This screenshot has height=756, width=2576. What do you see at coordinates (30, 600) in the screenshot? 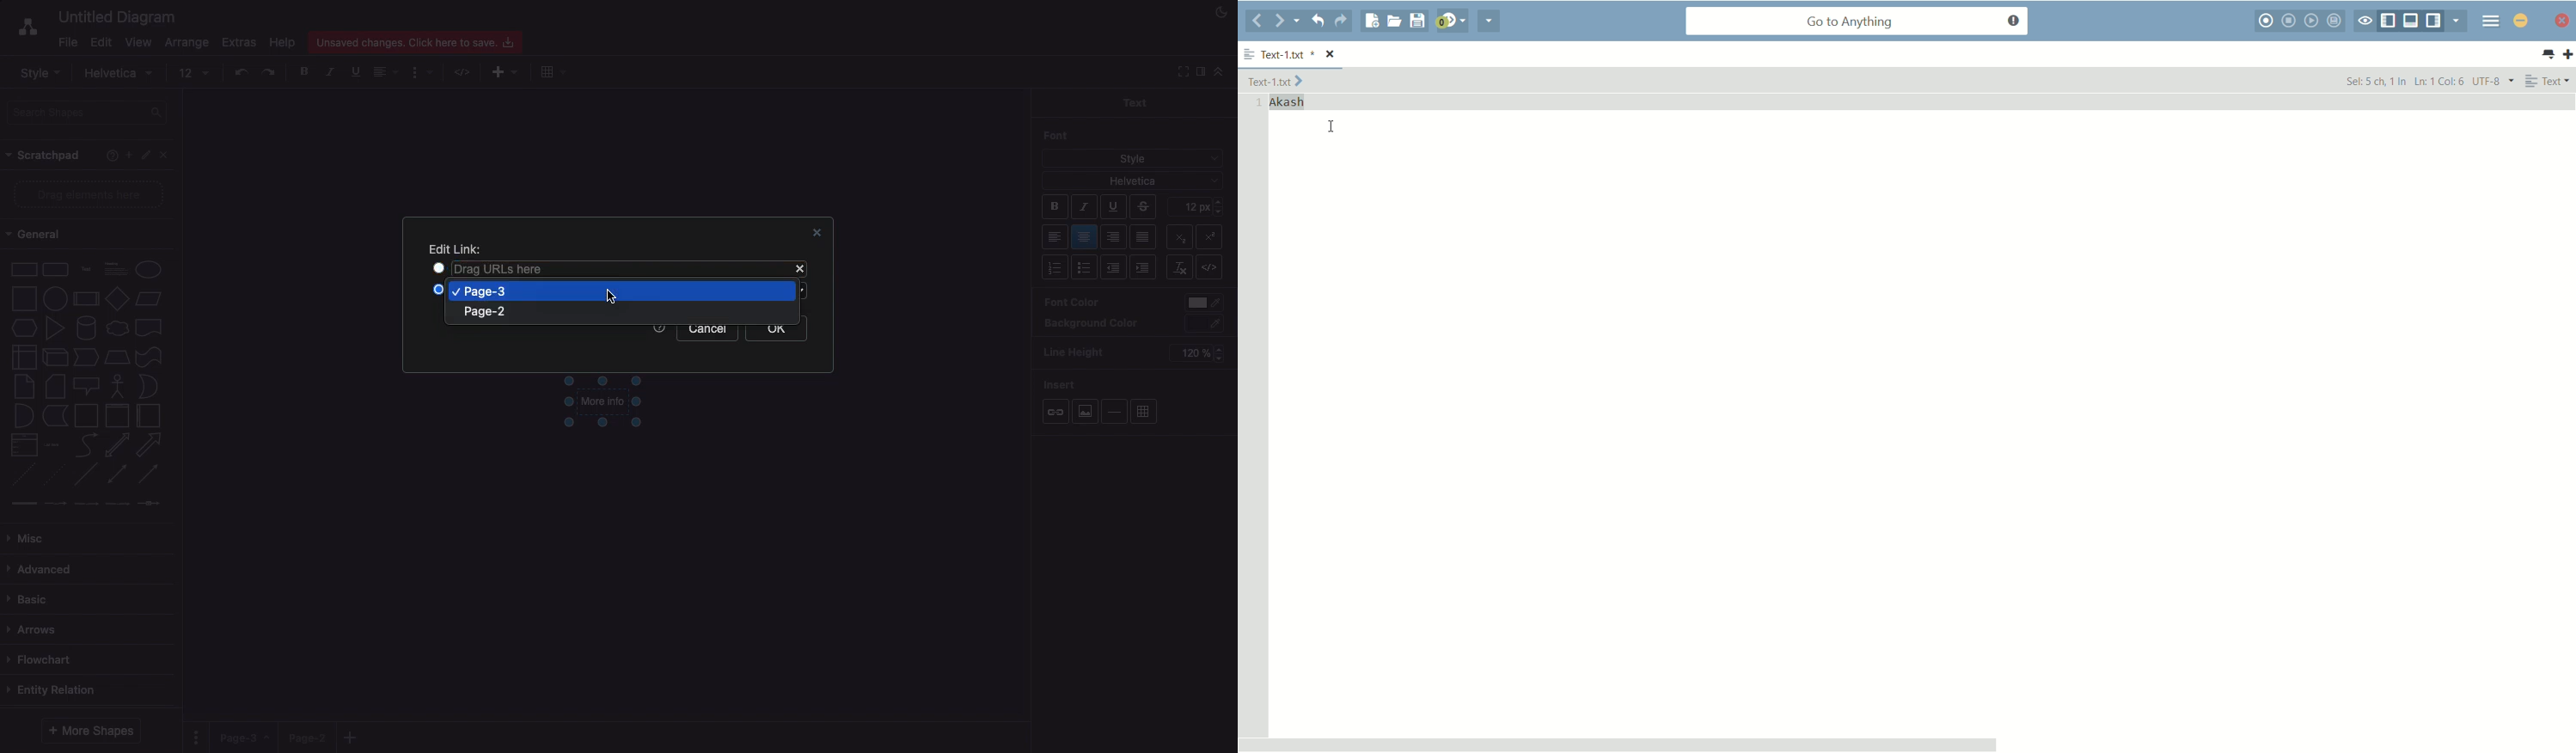
I see `Basic` at bounding box center [30, 600].